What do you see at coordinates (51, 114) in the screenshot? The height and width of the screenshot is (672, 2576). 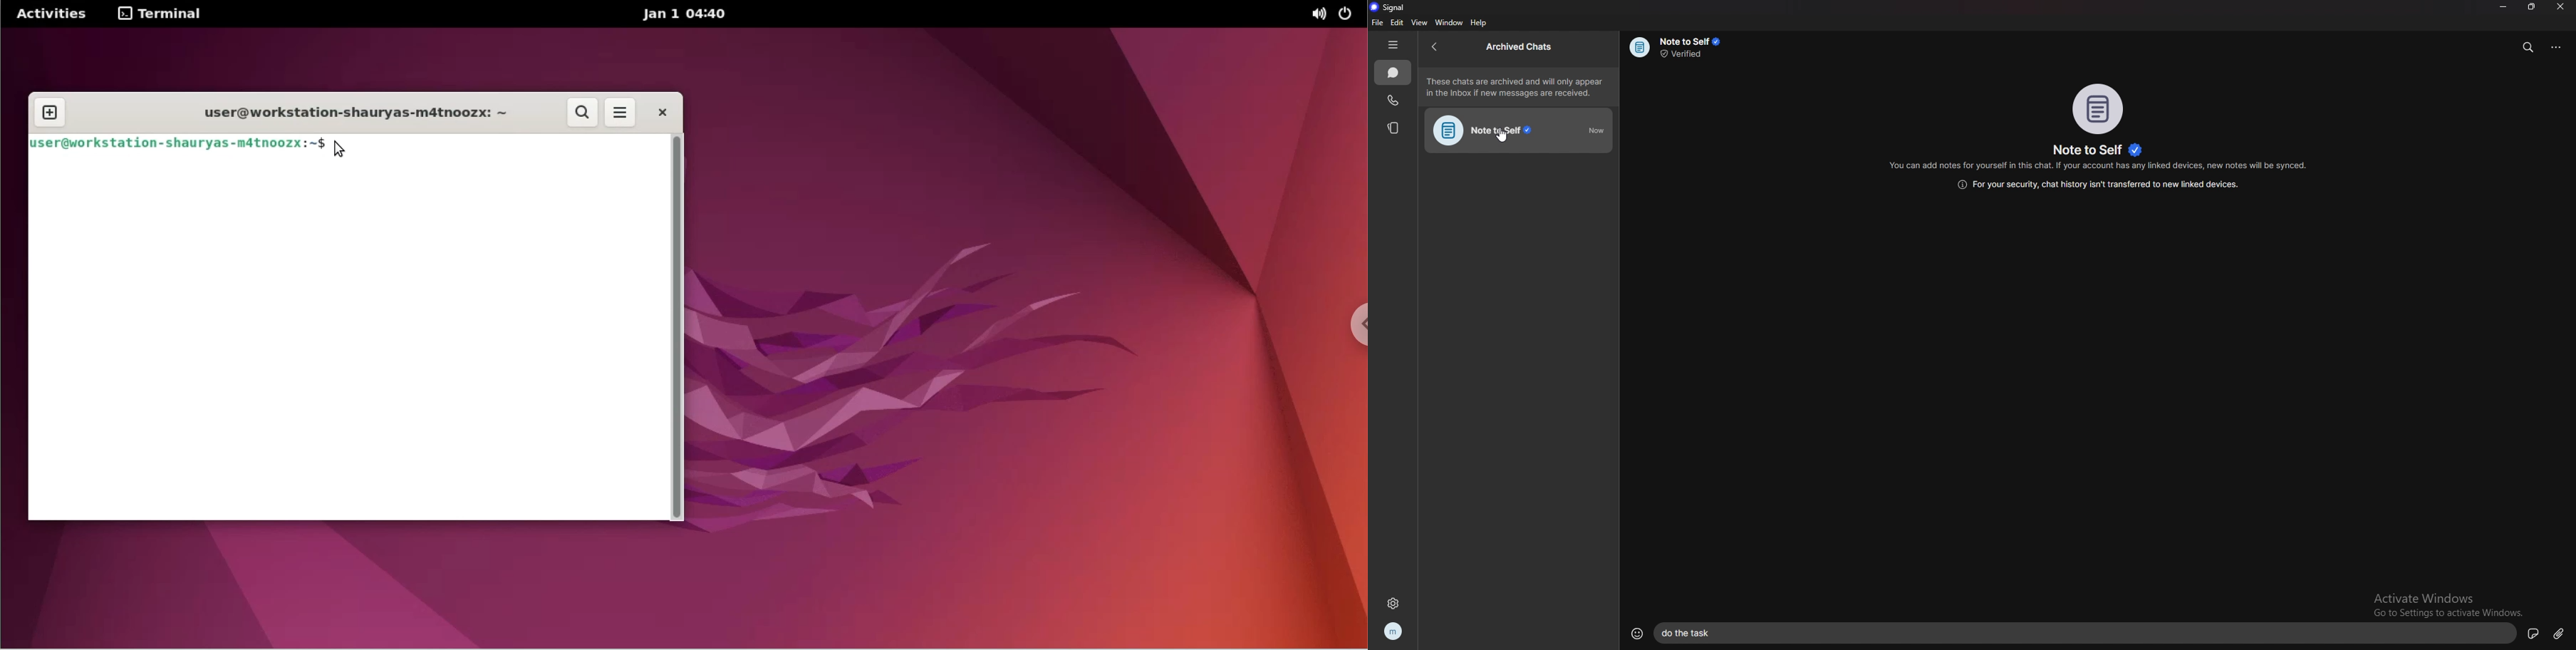 I see `new tab` at bounding box center [51, 114].